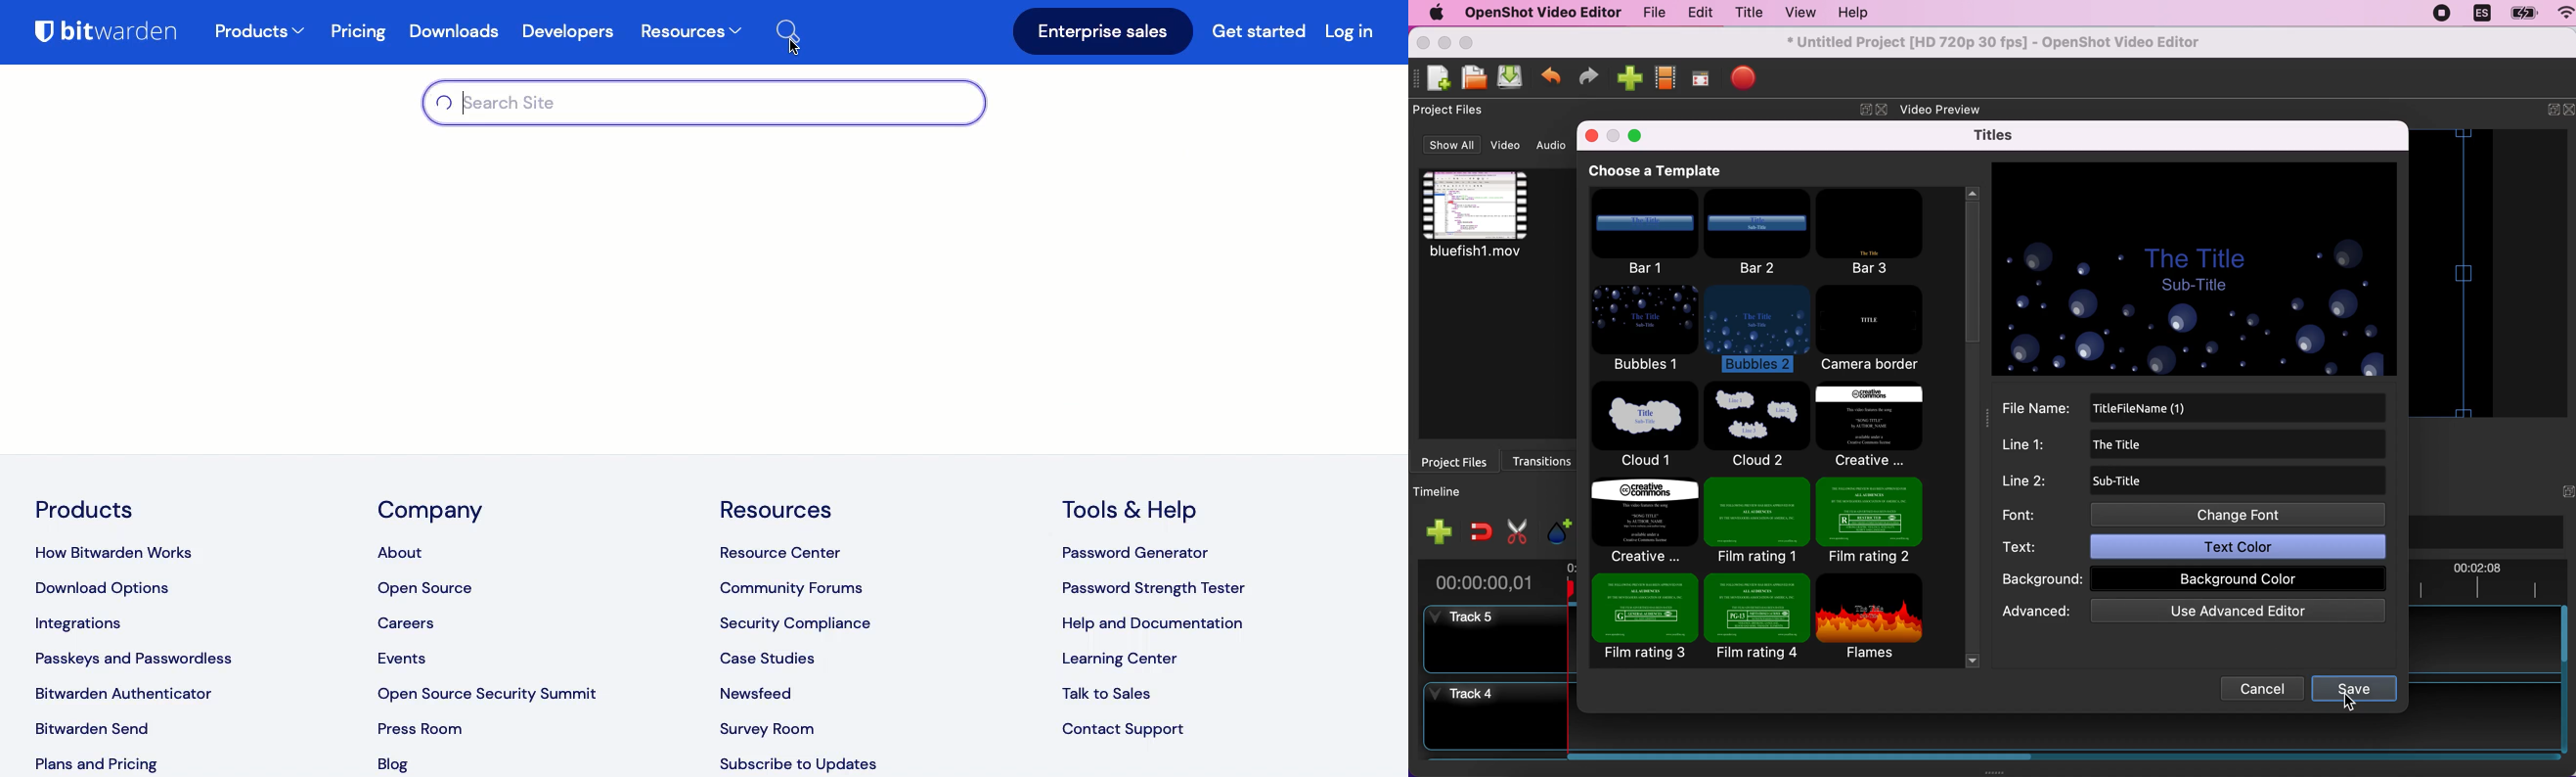 This screenshot has width=2576, height=784. I want to click on project files, so click(1455, 110).